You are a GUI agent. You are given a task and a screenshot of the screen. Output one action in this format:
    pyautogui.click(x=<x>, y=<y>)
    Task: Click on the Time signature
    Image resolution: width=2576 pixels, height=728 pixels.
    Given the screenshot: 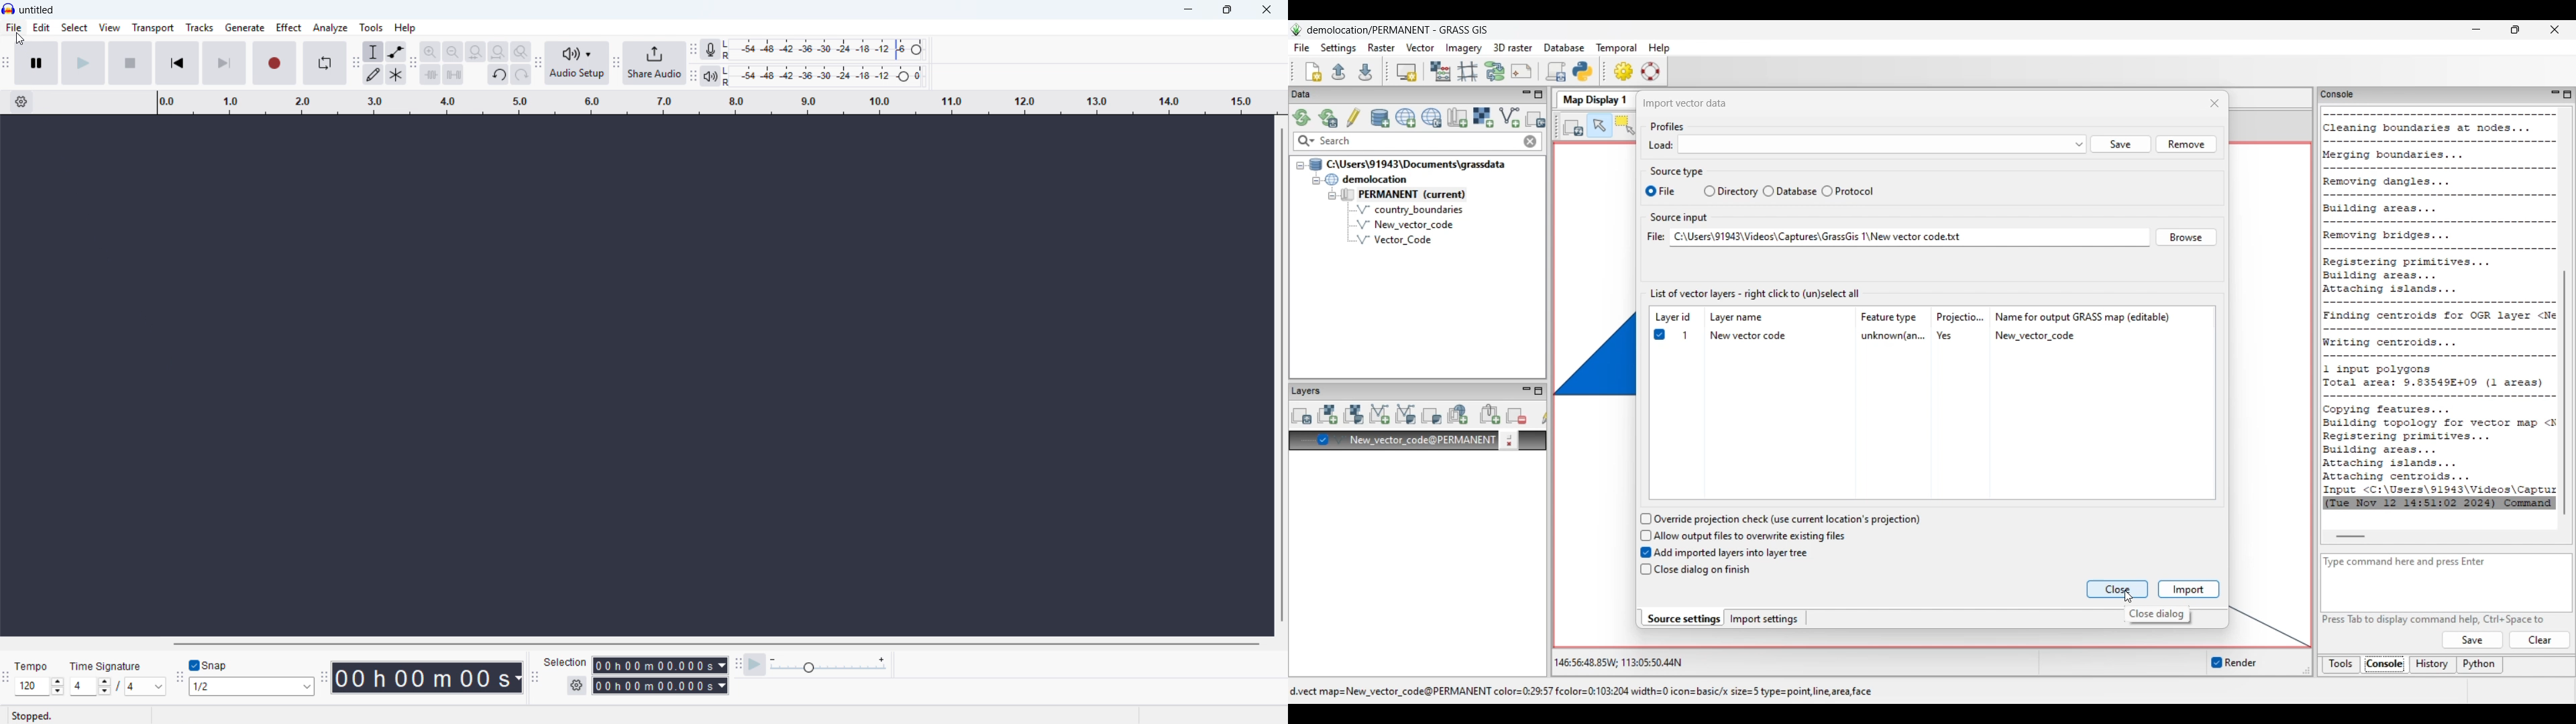 What is the action you would take?
    pyautogui.click(x=107, y=665)
    